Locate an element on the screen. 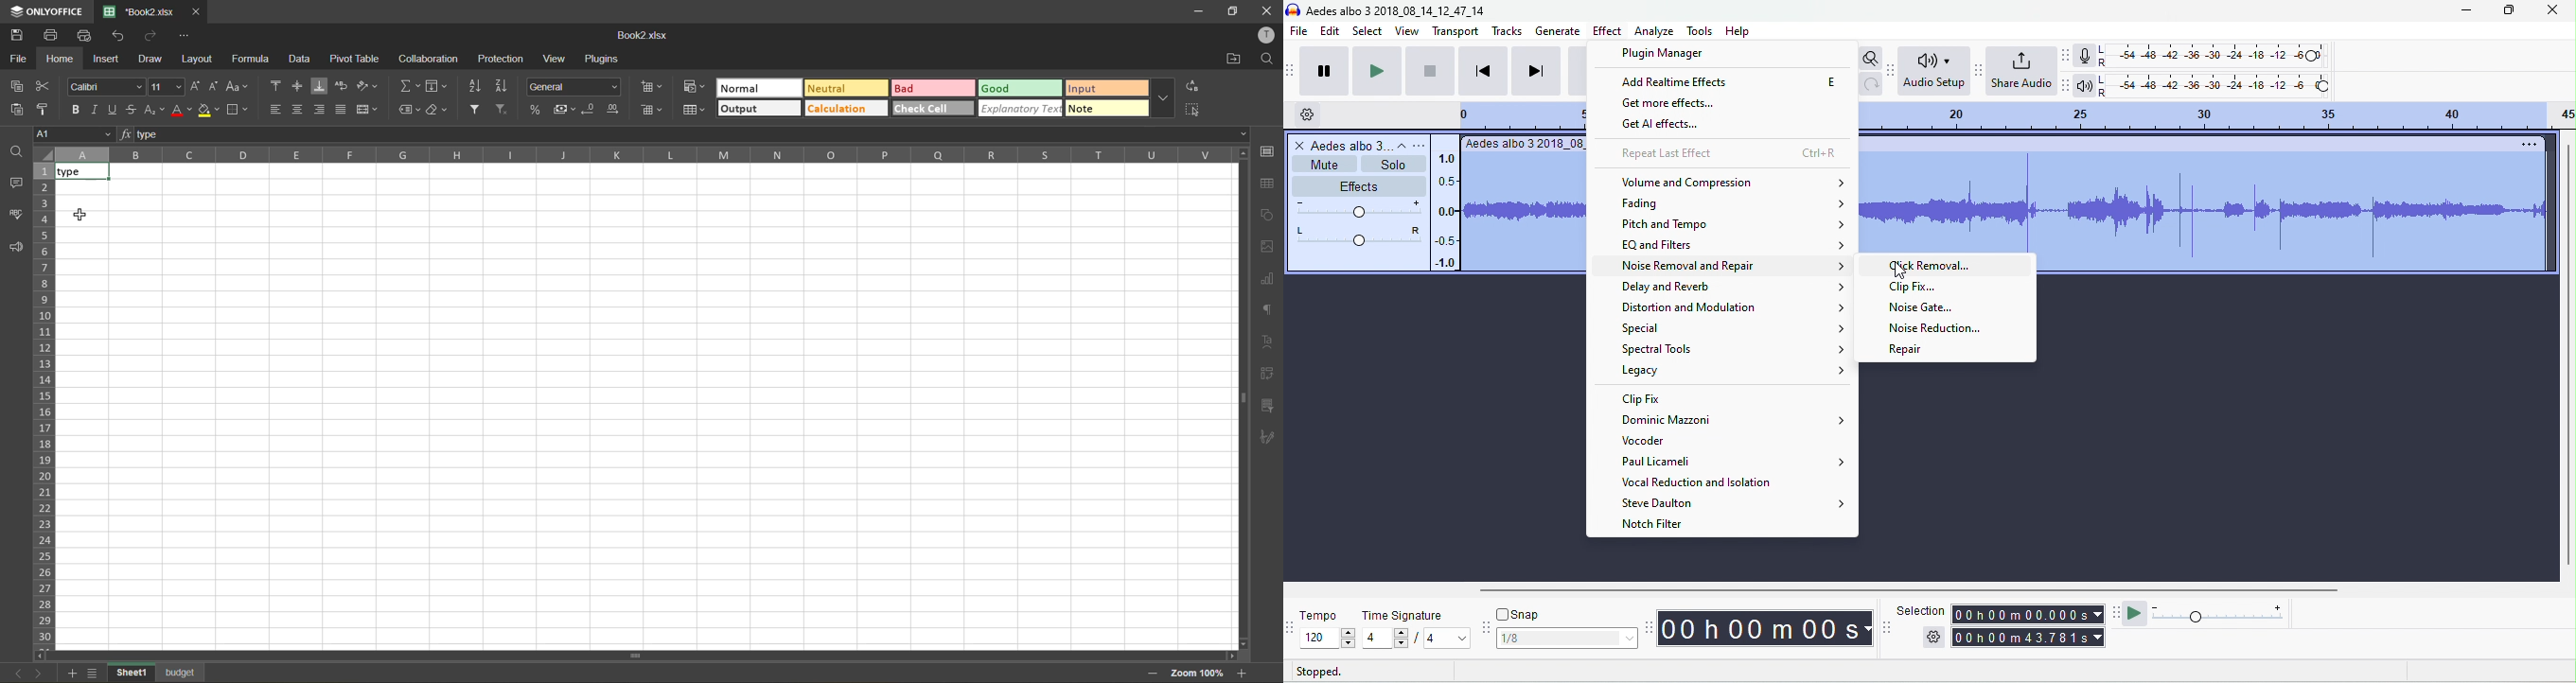 Image resolution: width=2576 pixels, height=700 pixels. share audio toolbar is located at coordinates (1979, 70).